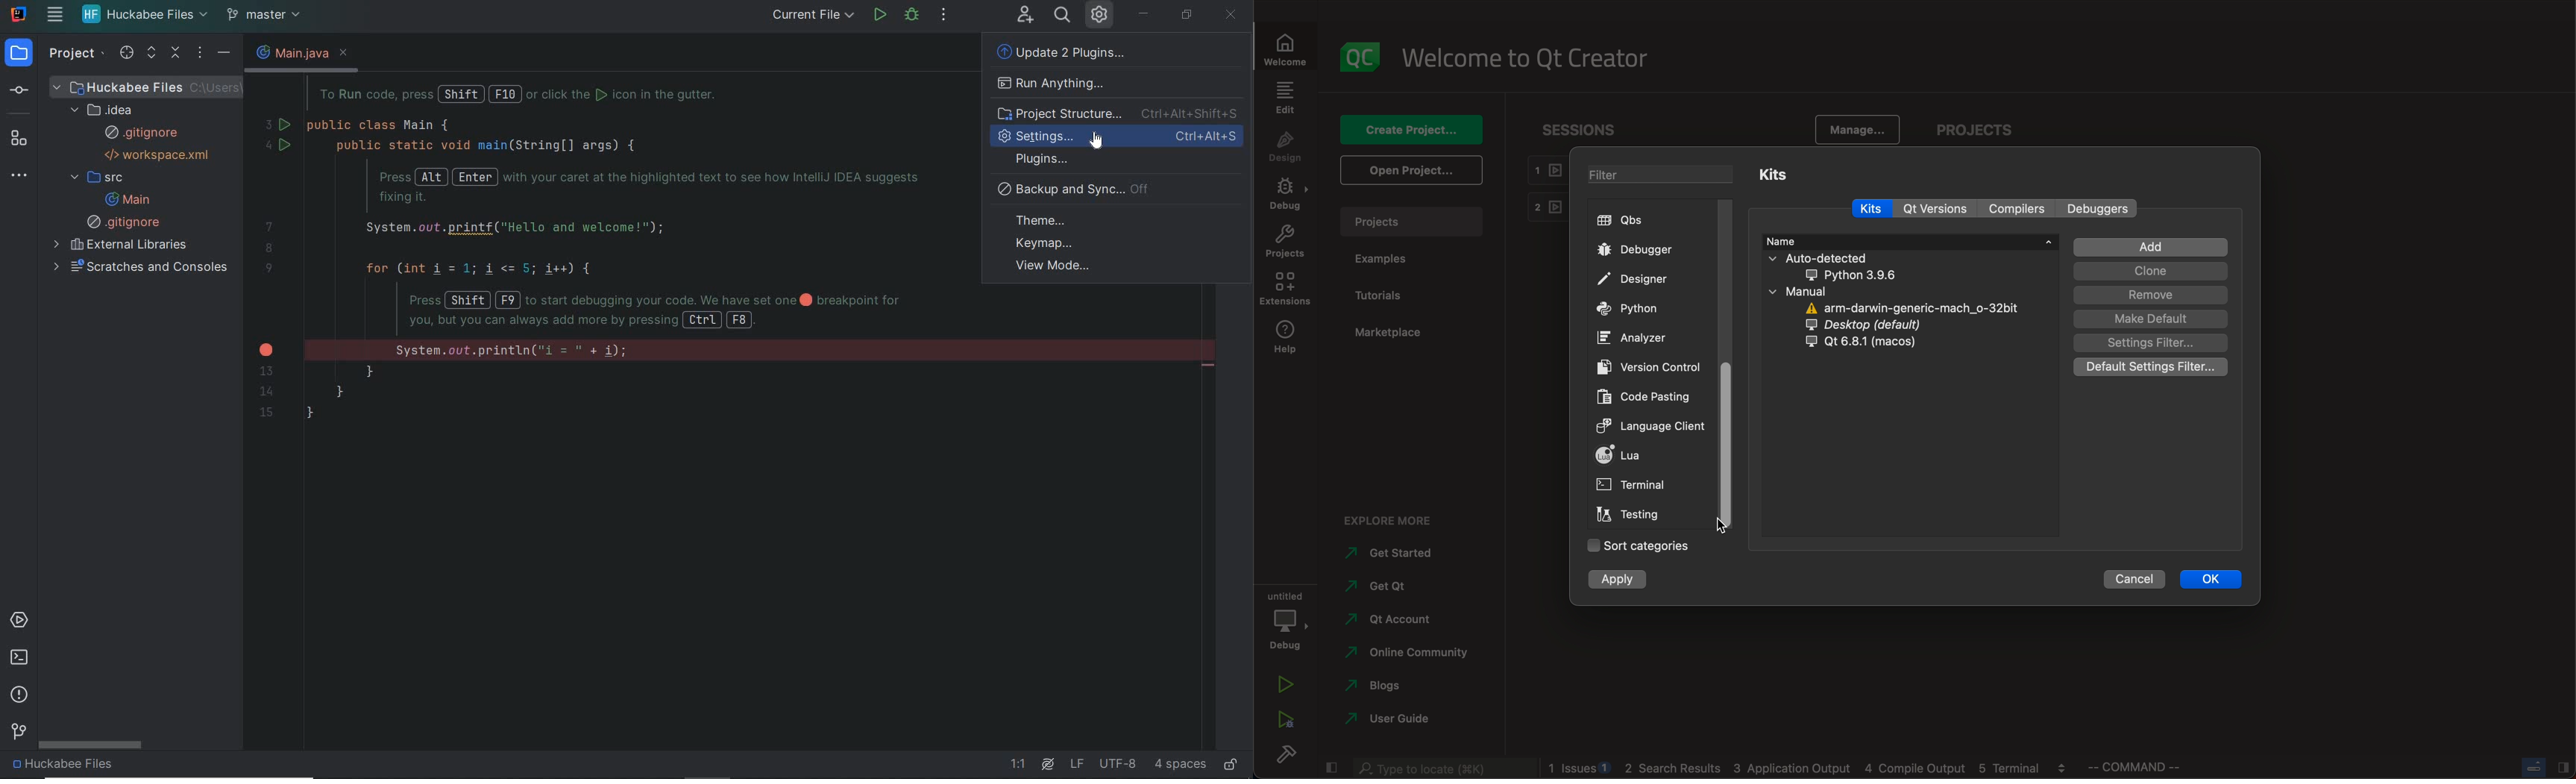 This screenshot has height=784, width=2576. I want to click on , so click(2098, 207).